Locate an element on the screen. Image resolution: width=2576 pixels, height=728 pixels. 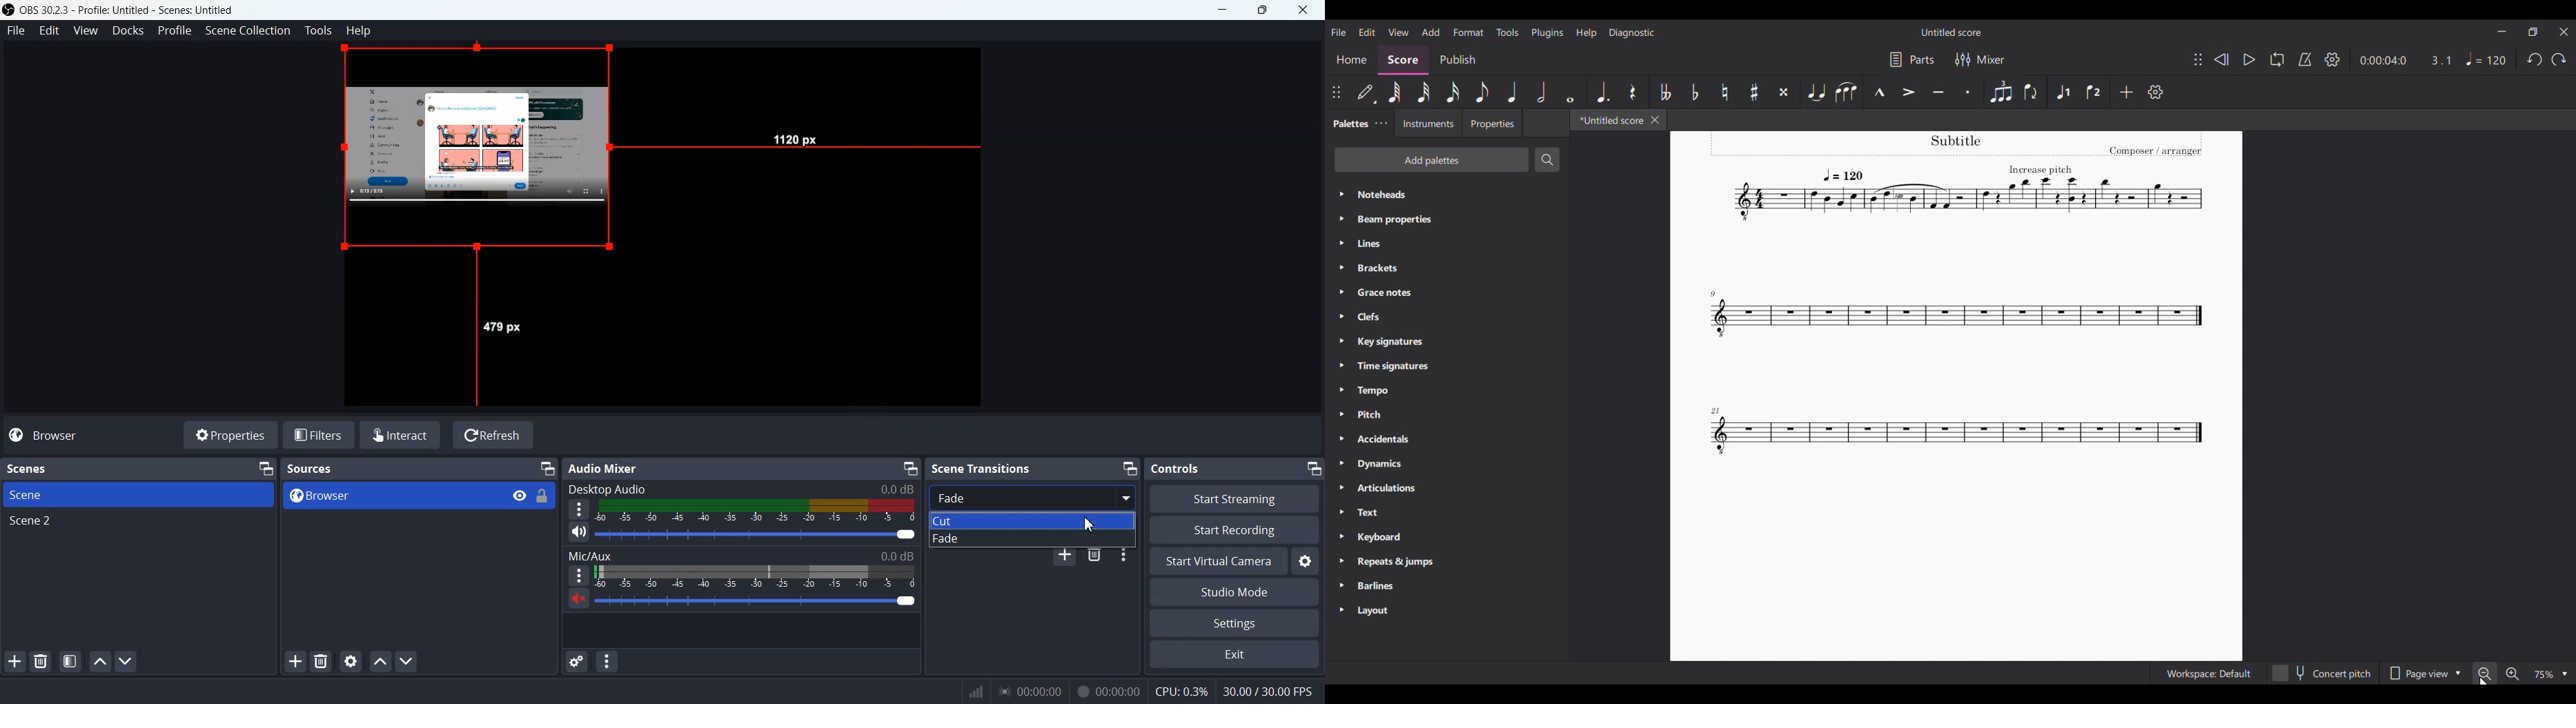
Instruments is located at coordinates (1429, 123).